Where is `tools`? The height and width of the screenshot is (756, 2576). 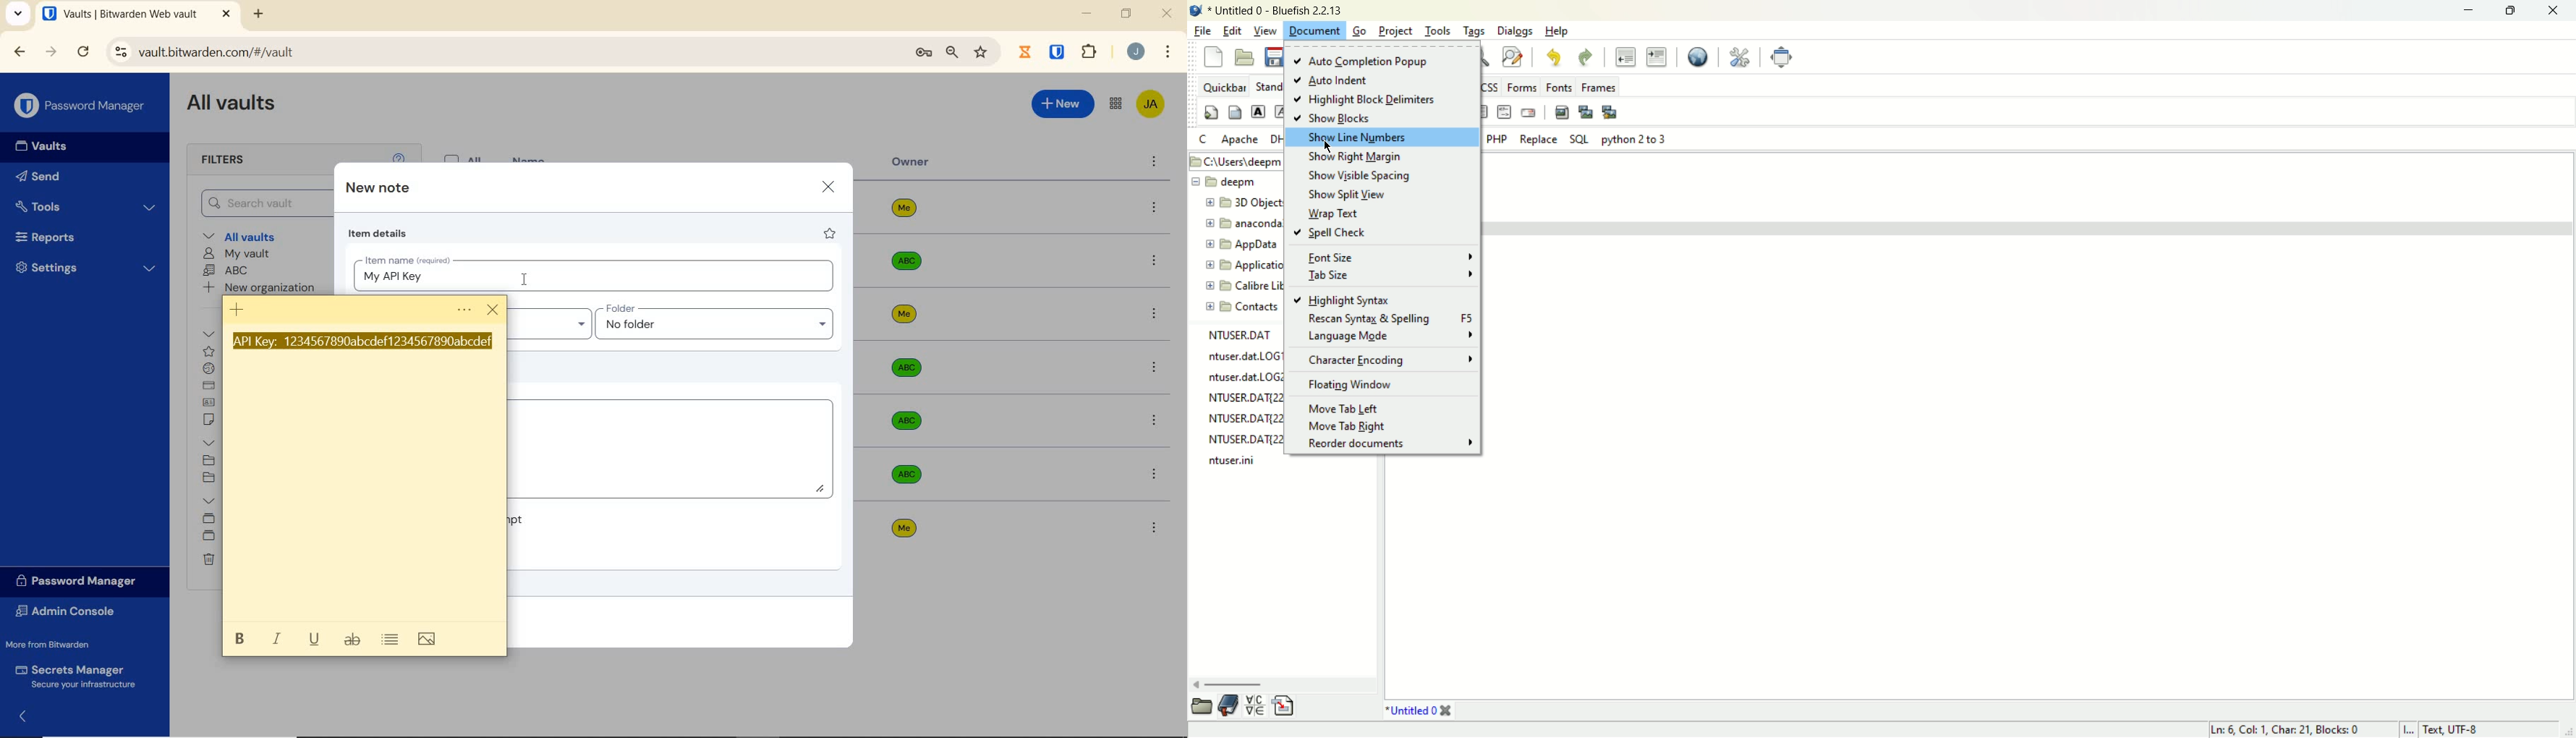 tools is located at coordinates (1439, 30).